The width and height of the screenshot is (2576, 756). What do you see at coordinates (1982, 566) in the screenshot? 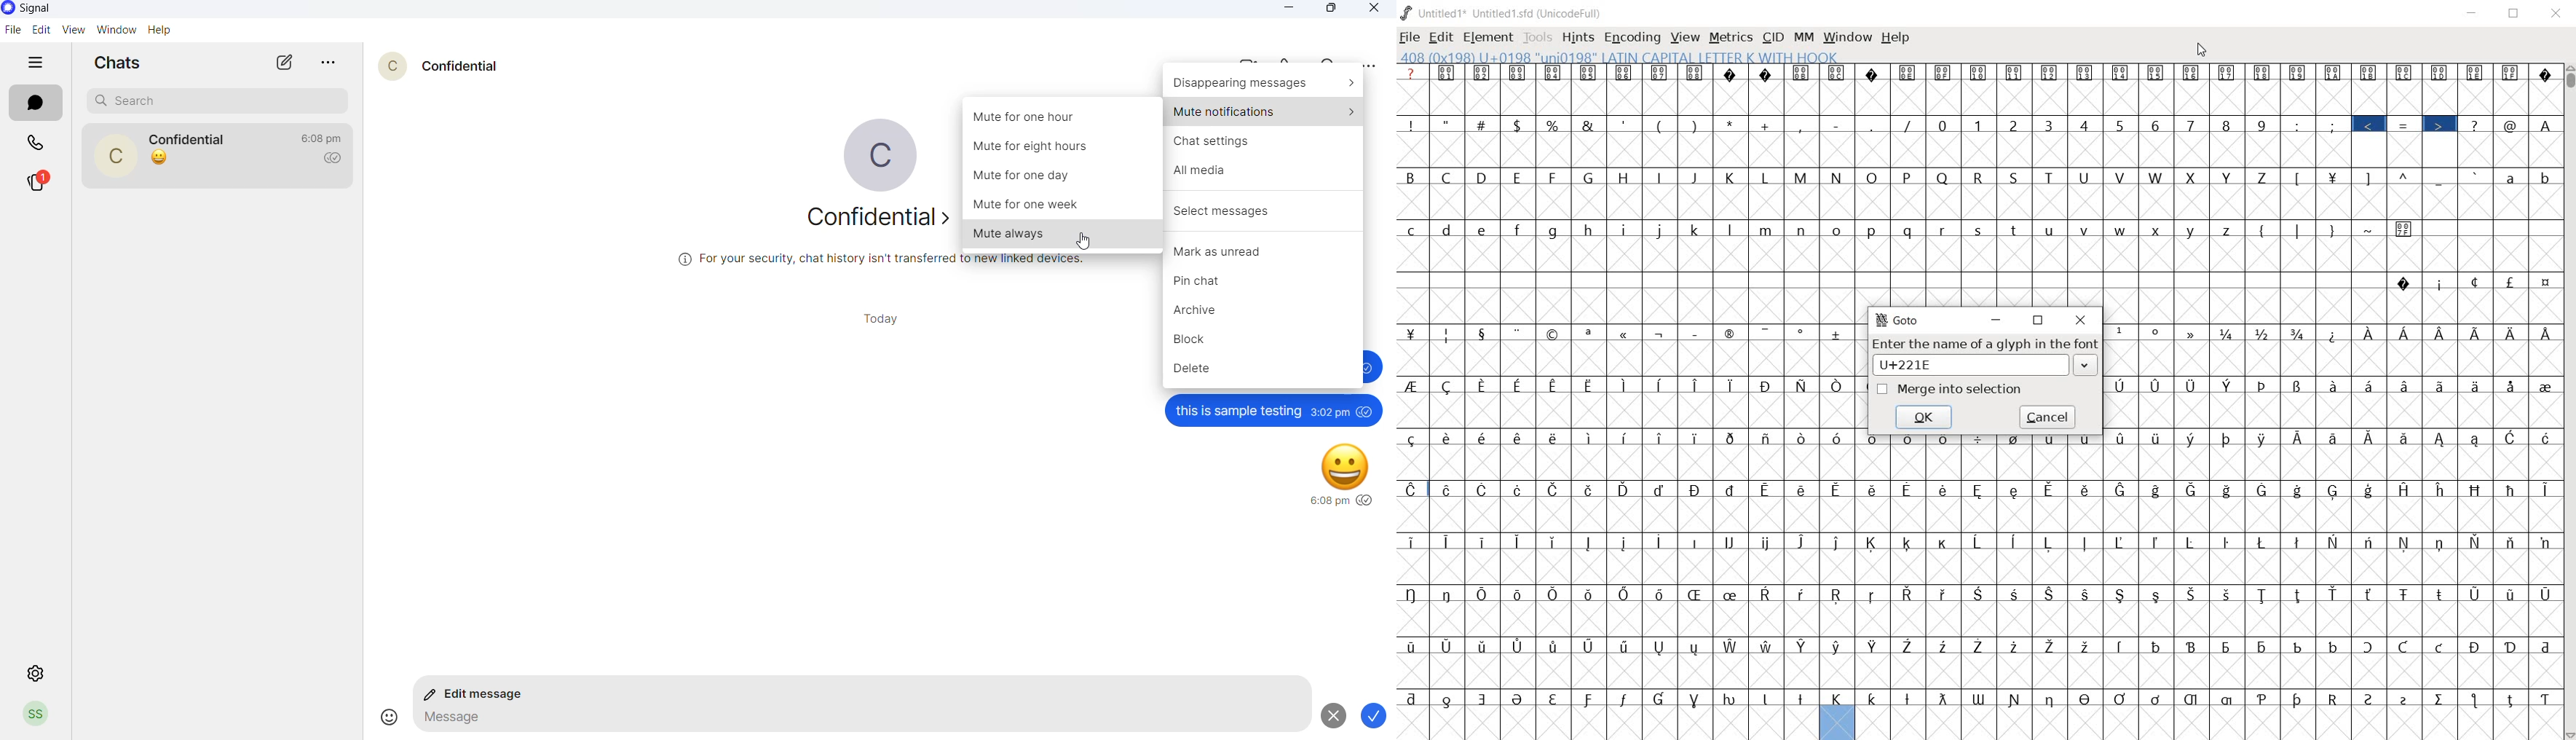
I see `empty glyph slots` at bounding box center [1982, 566].